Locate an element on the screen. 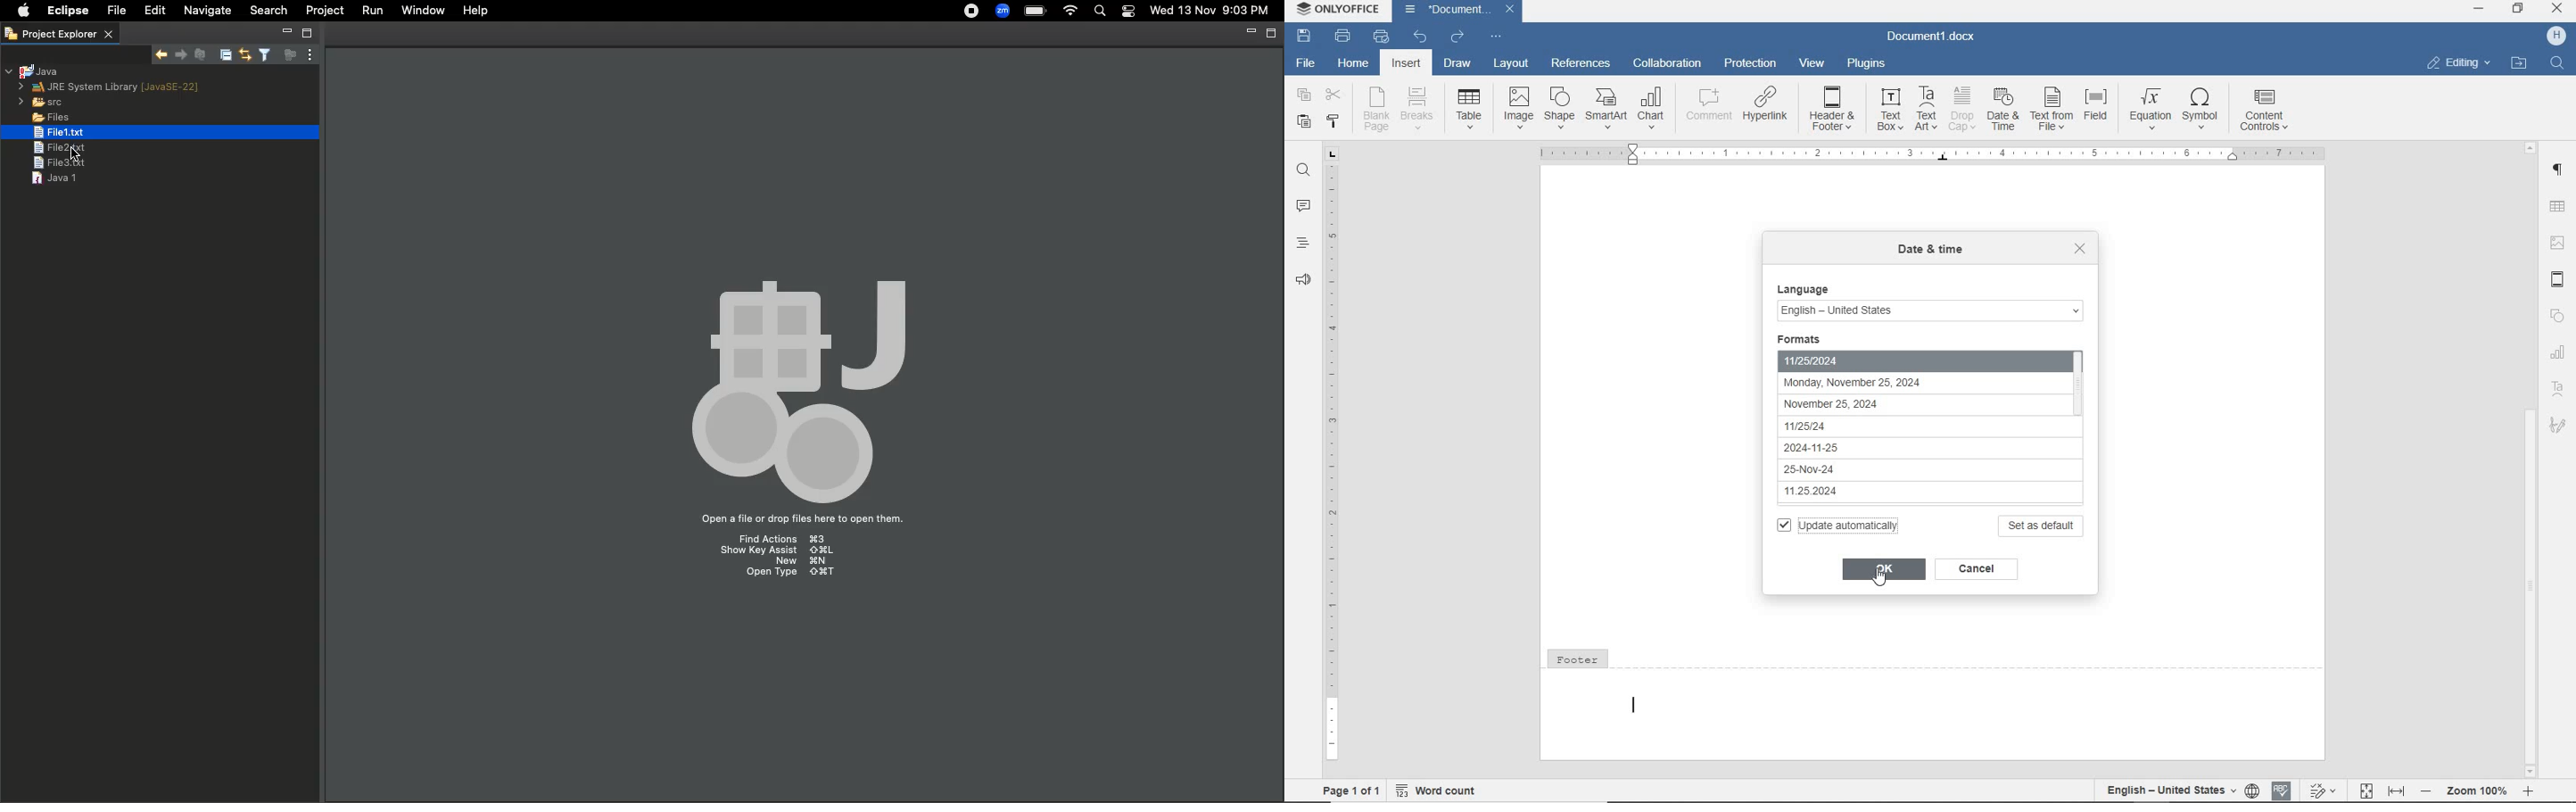 This screenshot has width=2576, height=812. file is located at coordinates (1307, 64).